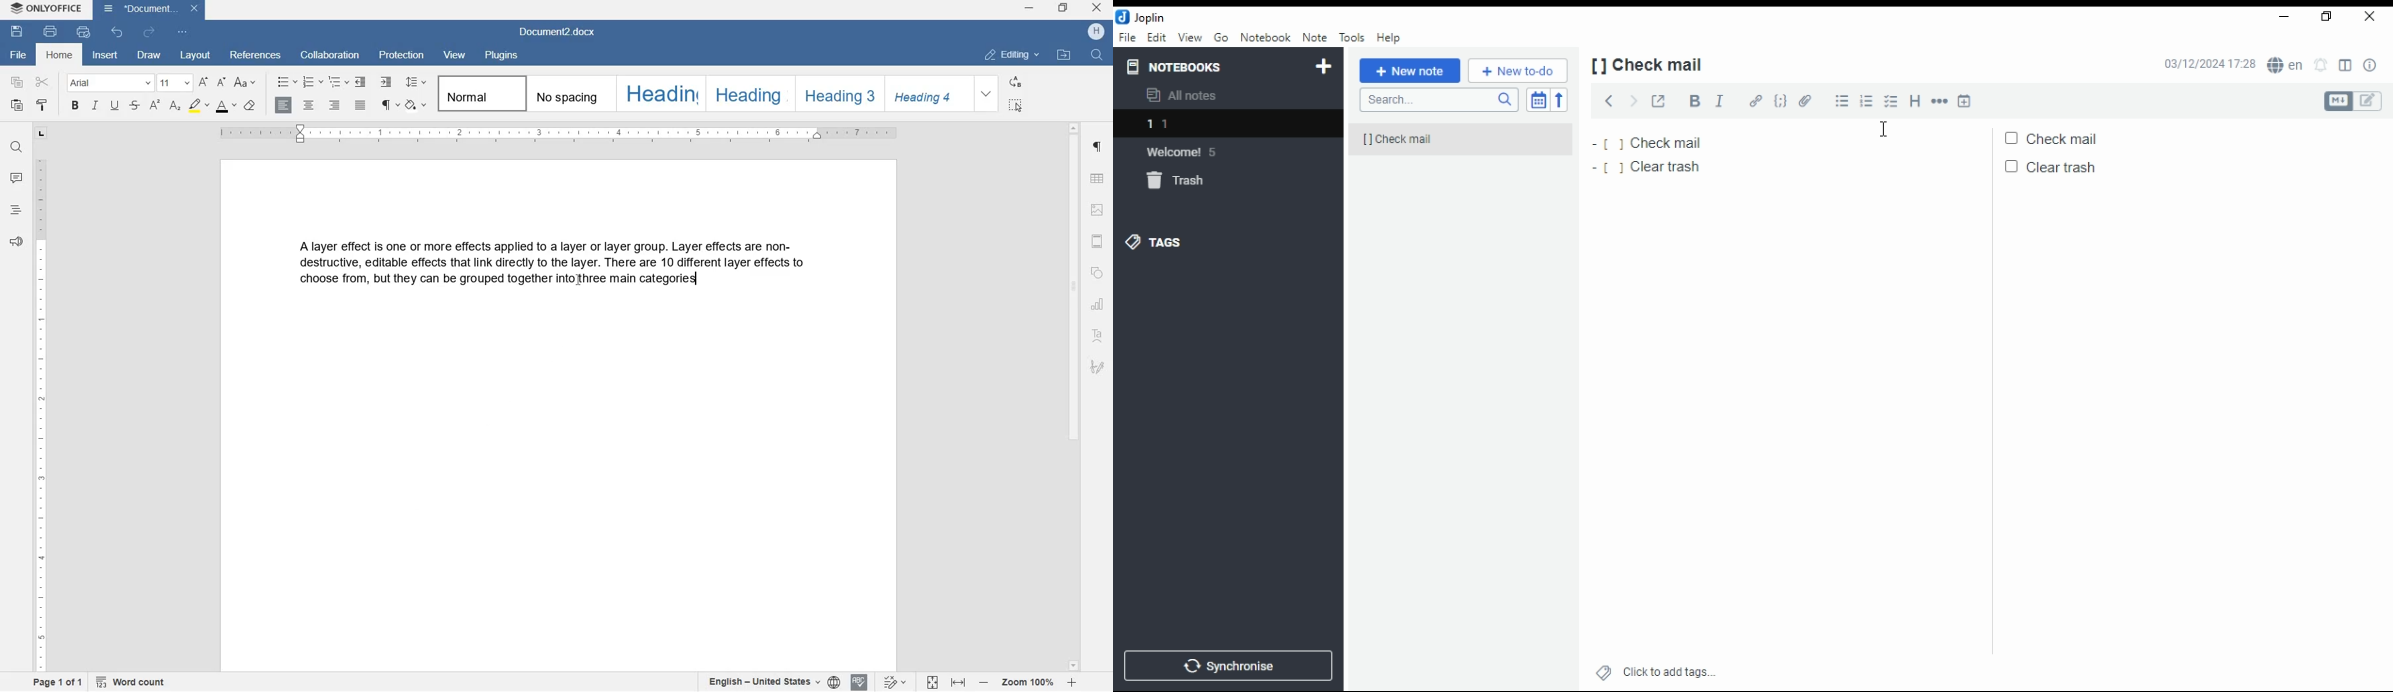 The image size is (2408, 700). I want to click on cut, so click(44, 83).